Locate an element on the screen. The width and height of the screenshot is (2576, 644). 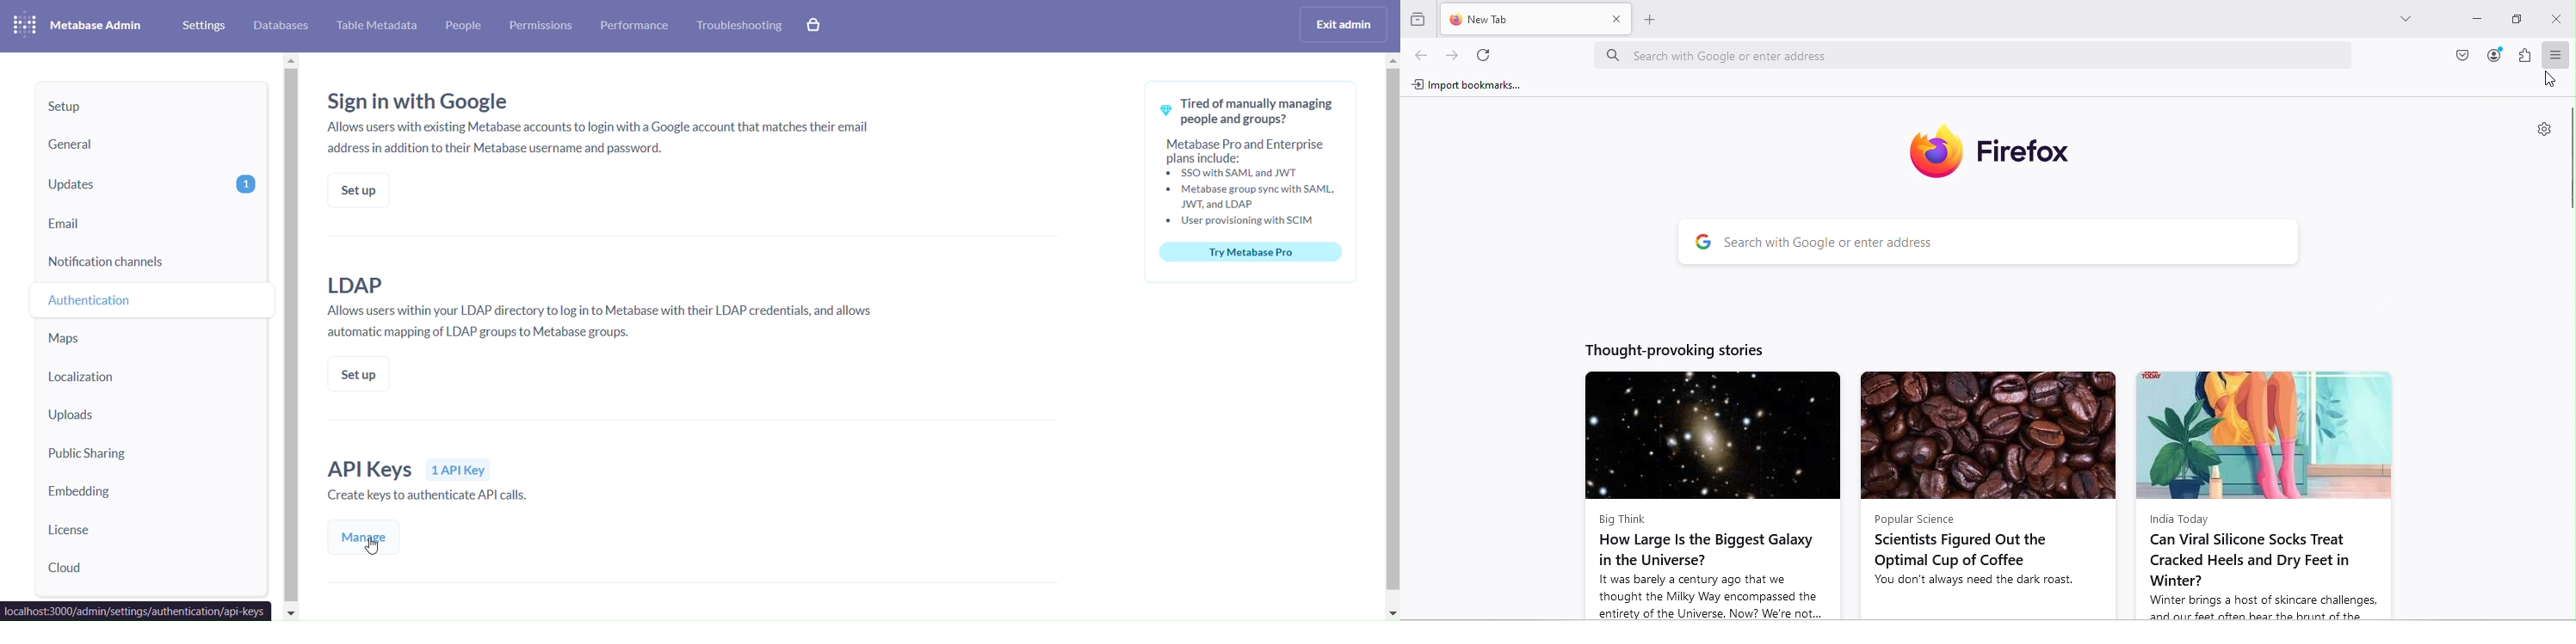
explore paid features is located at coordinates (817, 26).